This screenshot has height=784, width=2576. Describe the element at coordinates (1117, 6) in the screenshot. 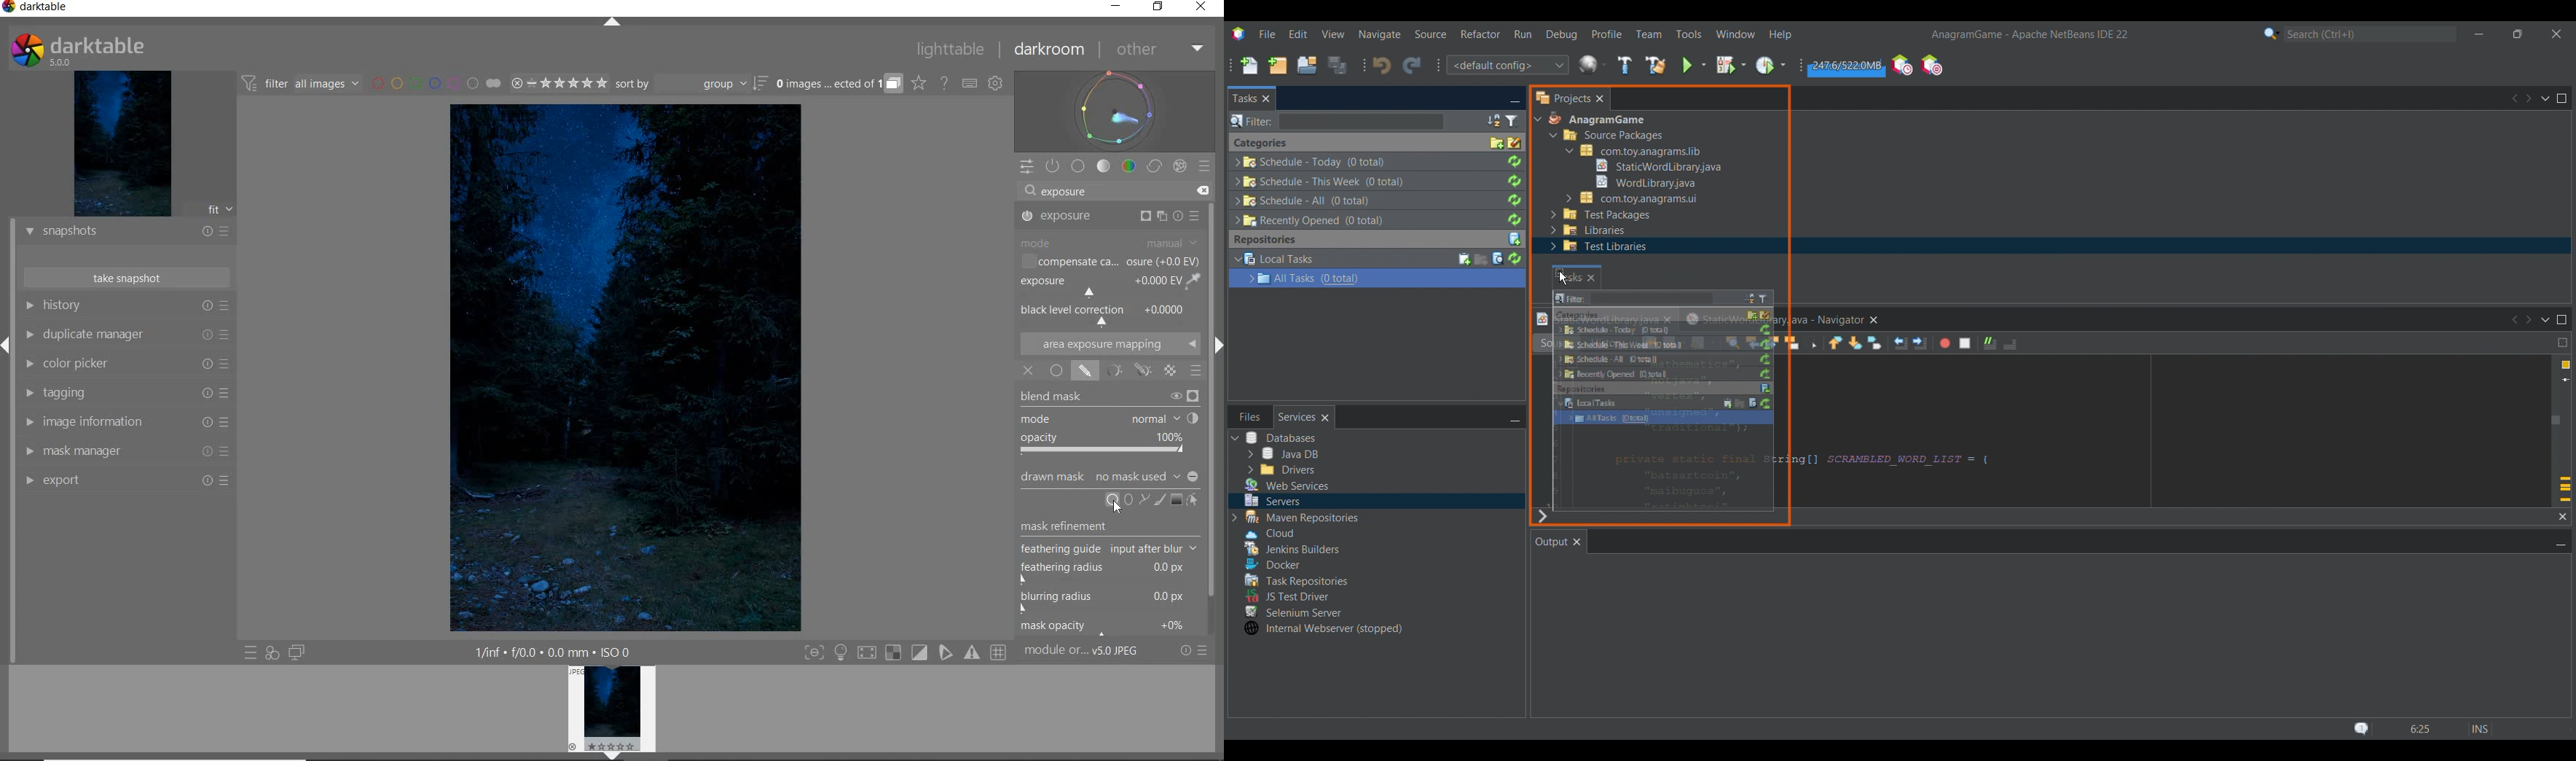

I see `MINIMIZE` at that location.